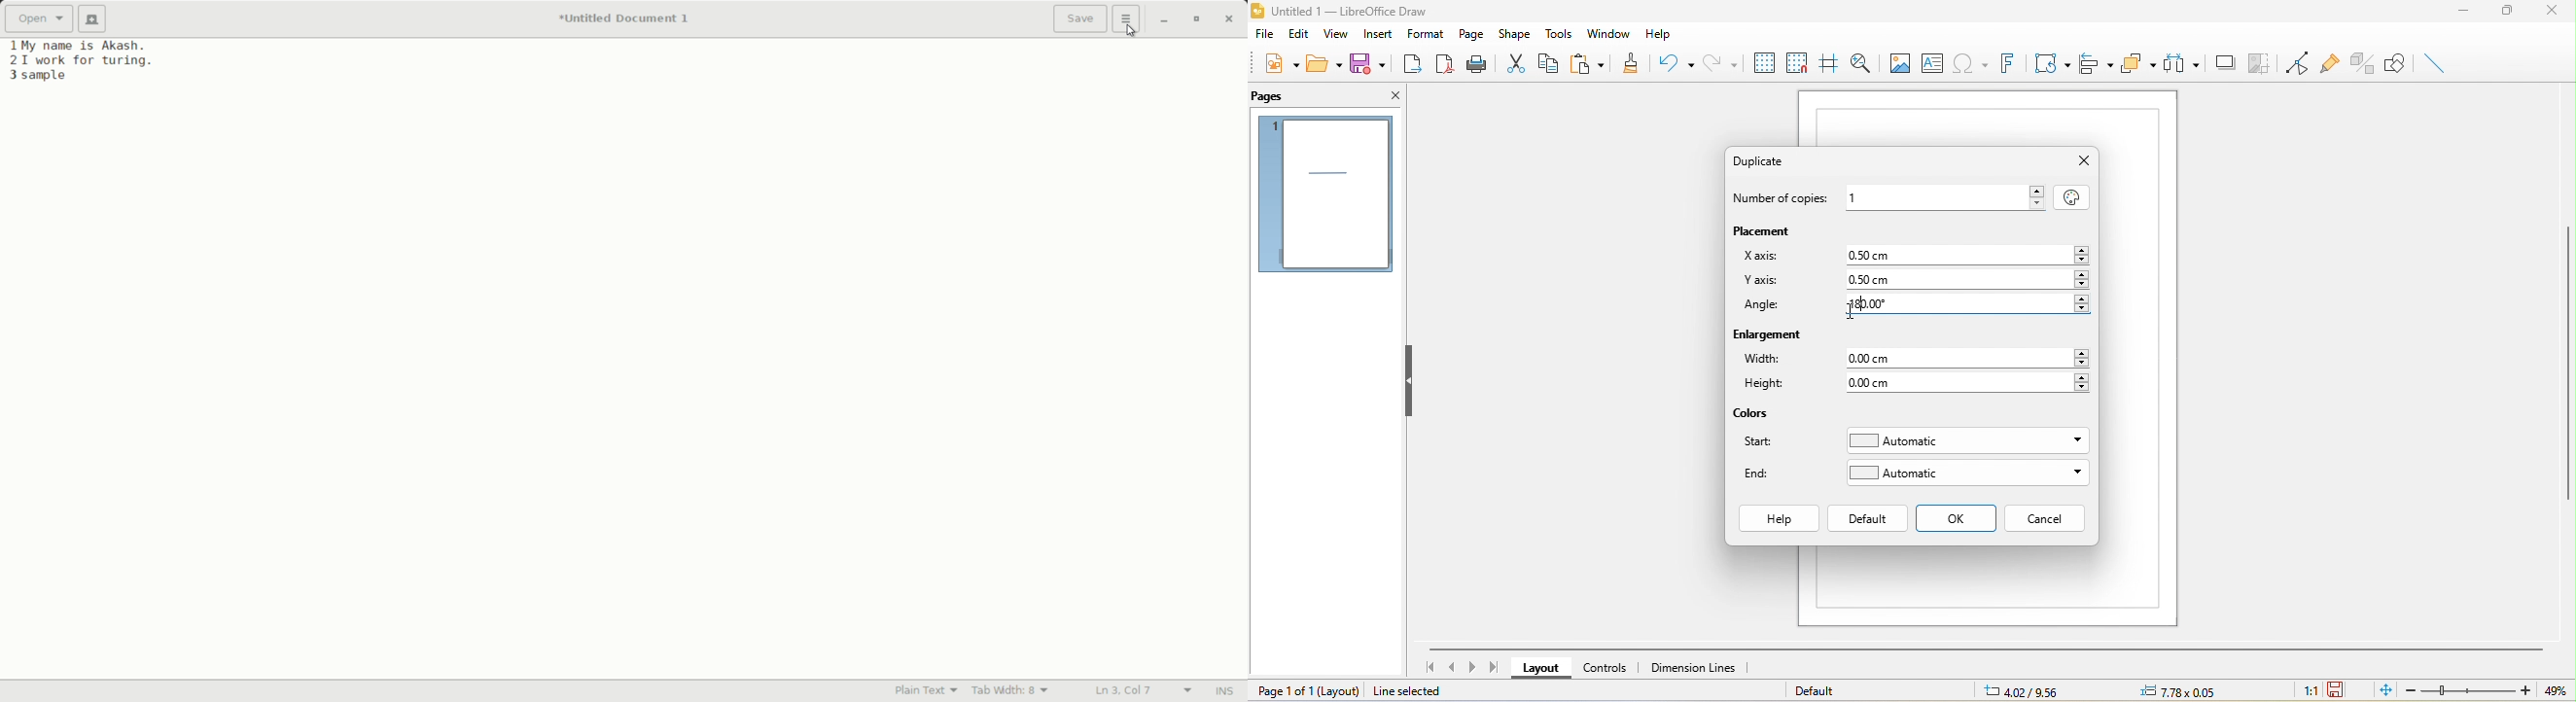  Describe the element at coordinates (1593, 62) in the screenshot. I see `paste` at that location.